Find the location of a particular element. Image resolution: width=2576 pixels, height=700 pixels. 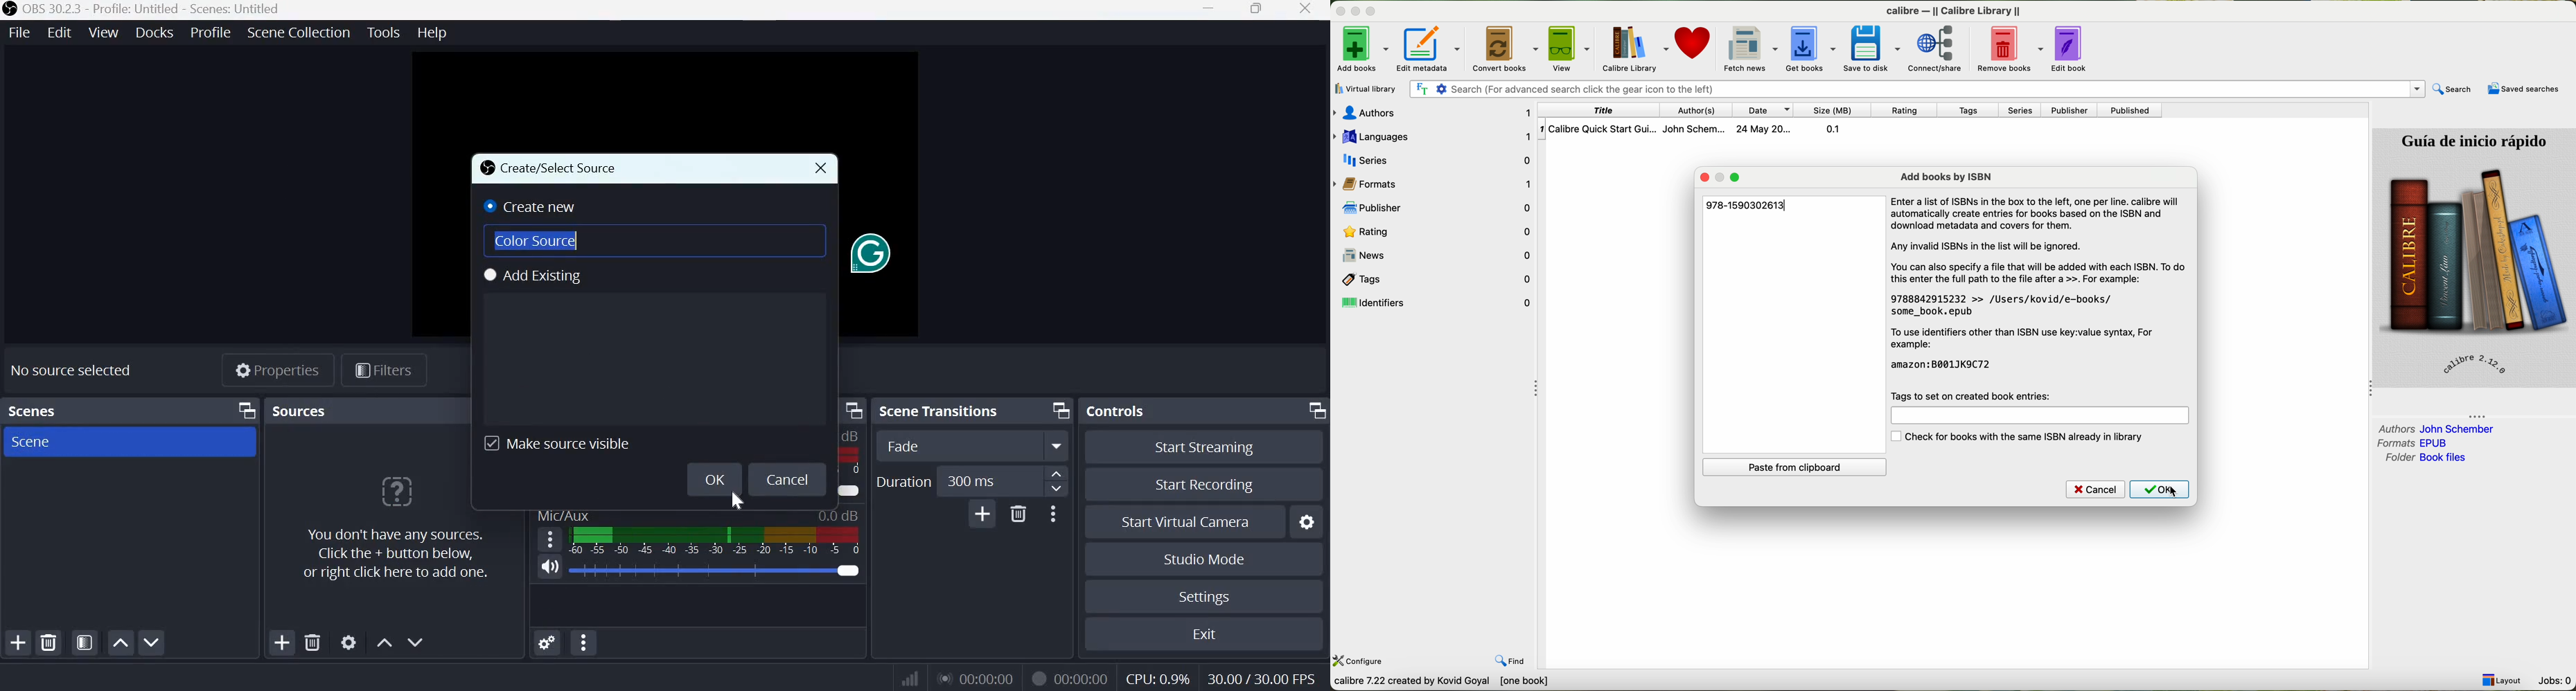

Edit is located at coordinates (61, 31).